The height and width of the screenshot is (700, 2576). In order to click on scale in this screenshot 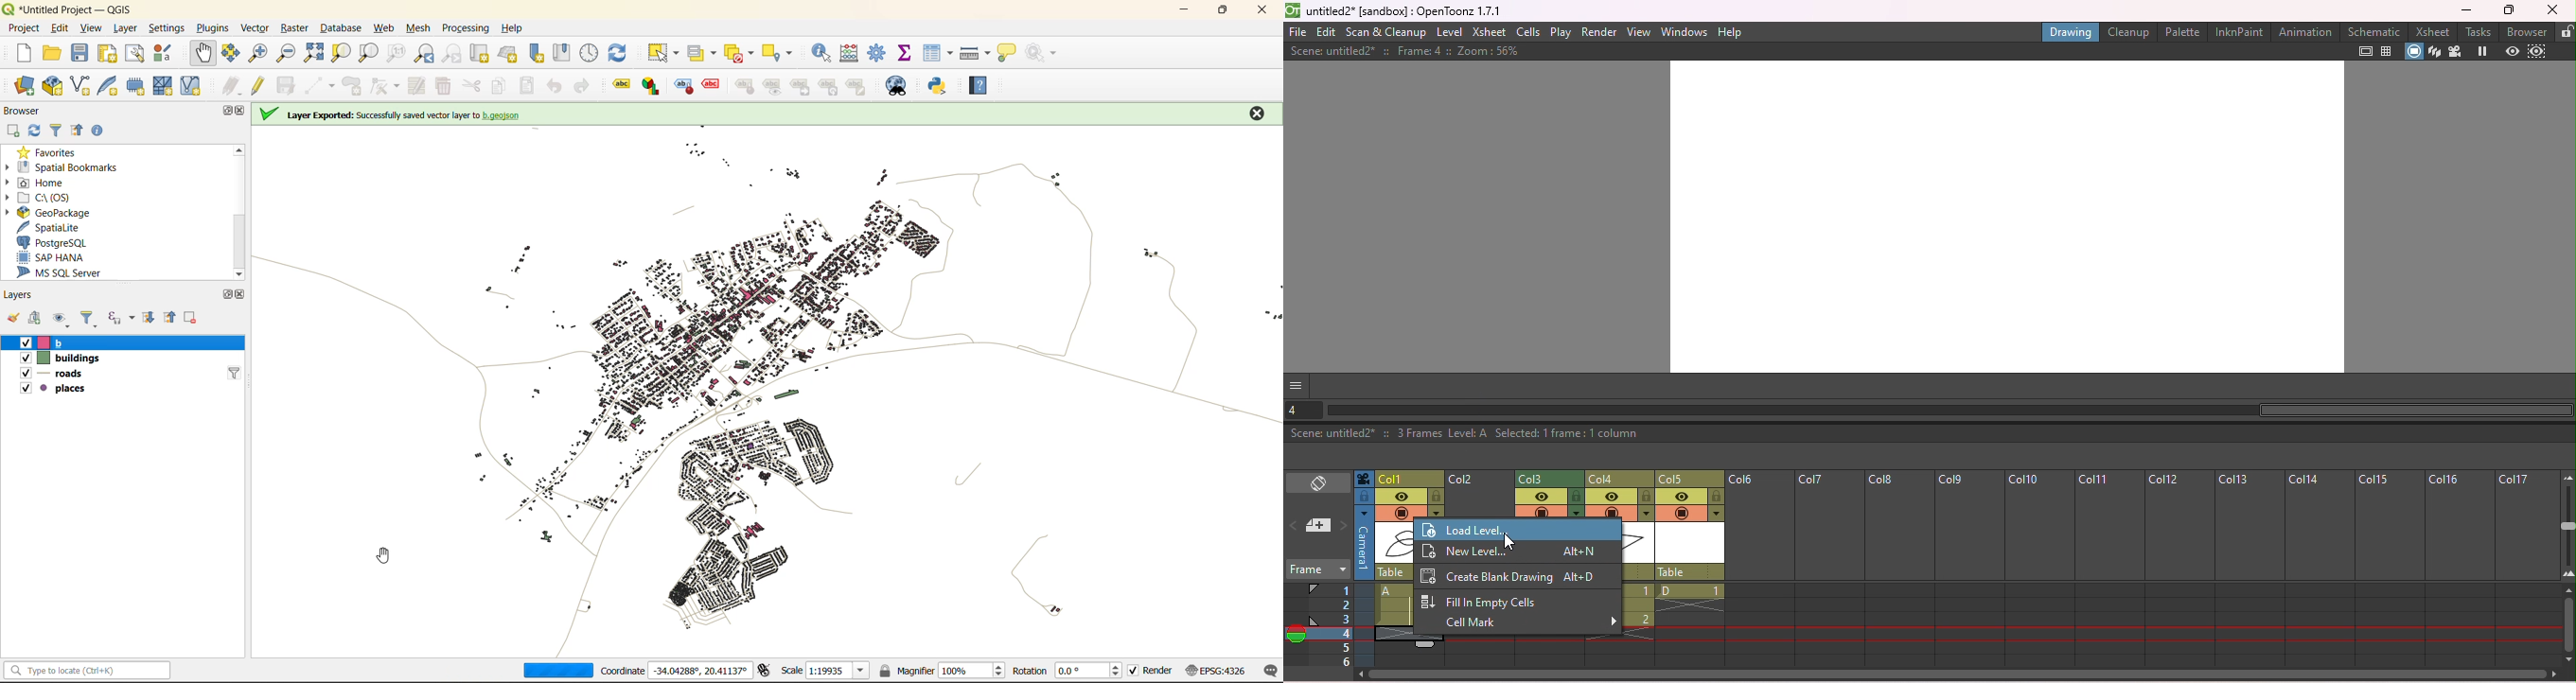, I will do `click(826, 671)`.